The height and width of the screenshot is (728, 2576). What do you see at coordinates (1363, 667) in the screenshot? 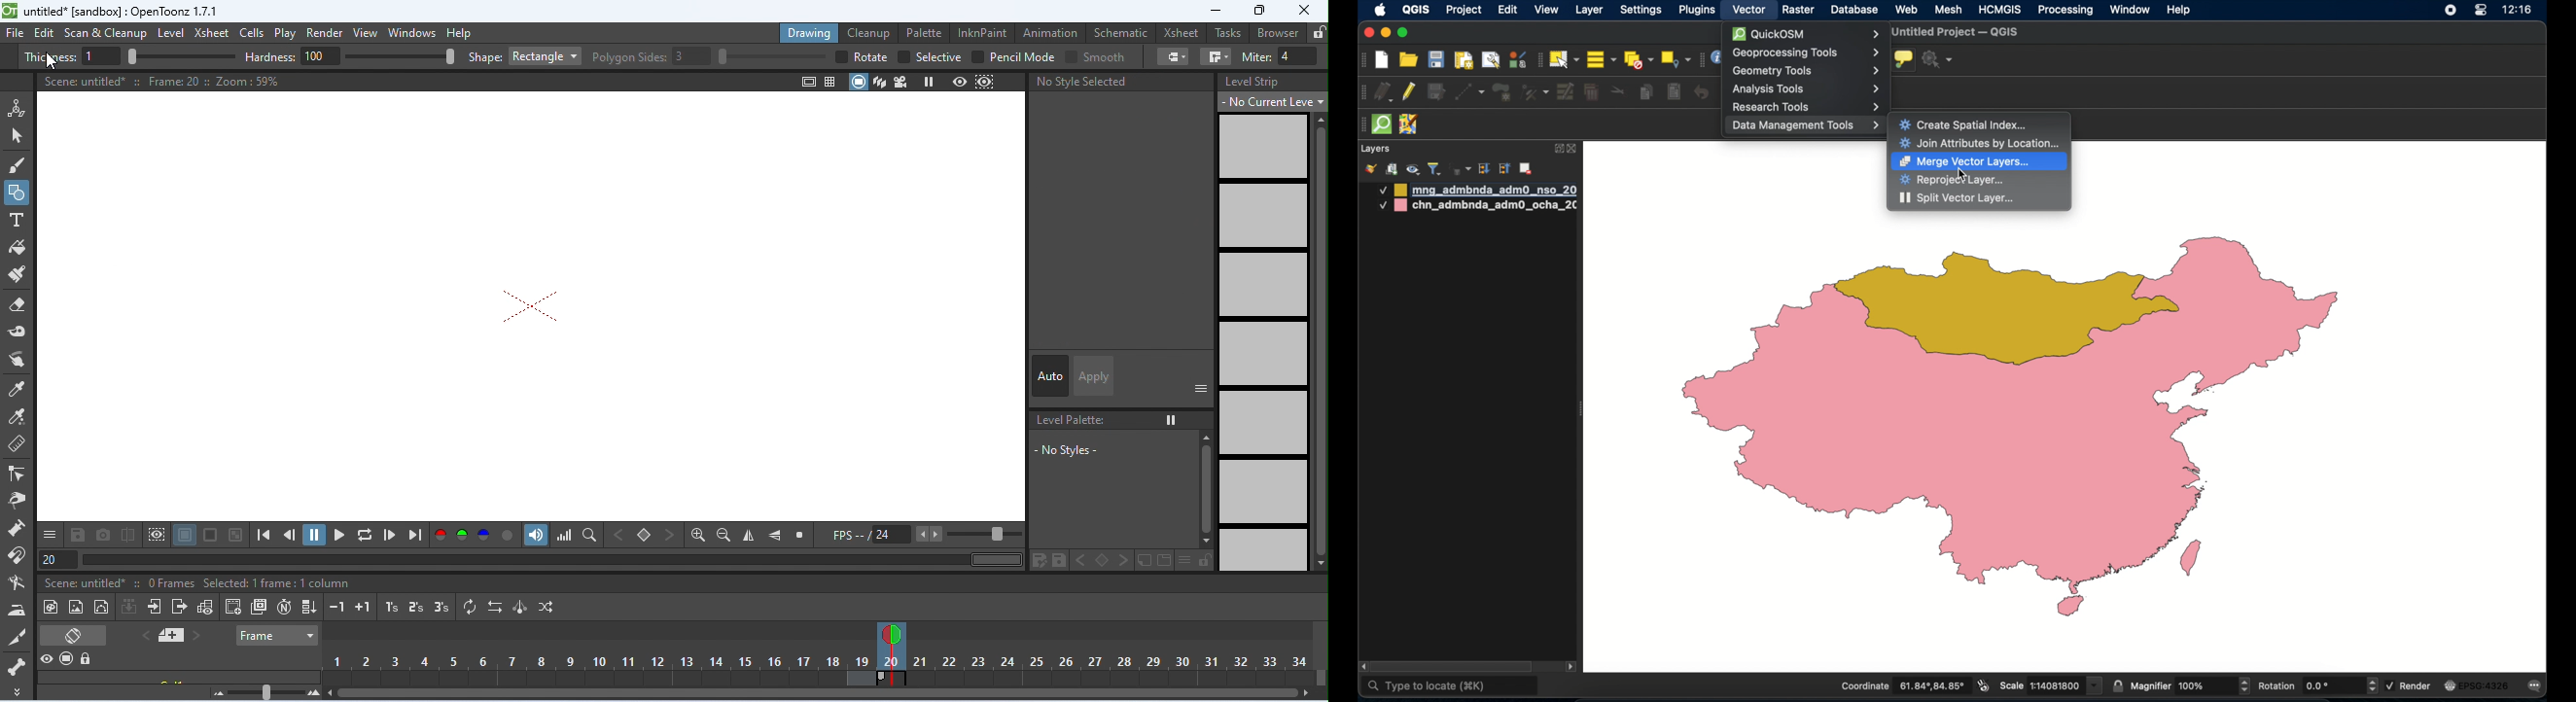
I see `scroll left` at bounding box center [1363, 667].